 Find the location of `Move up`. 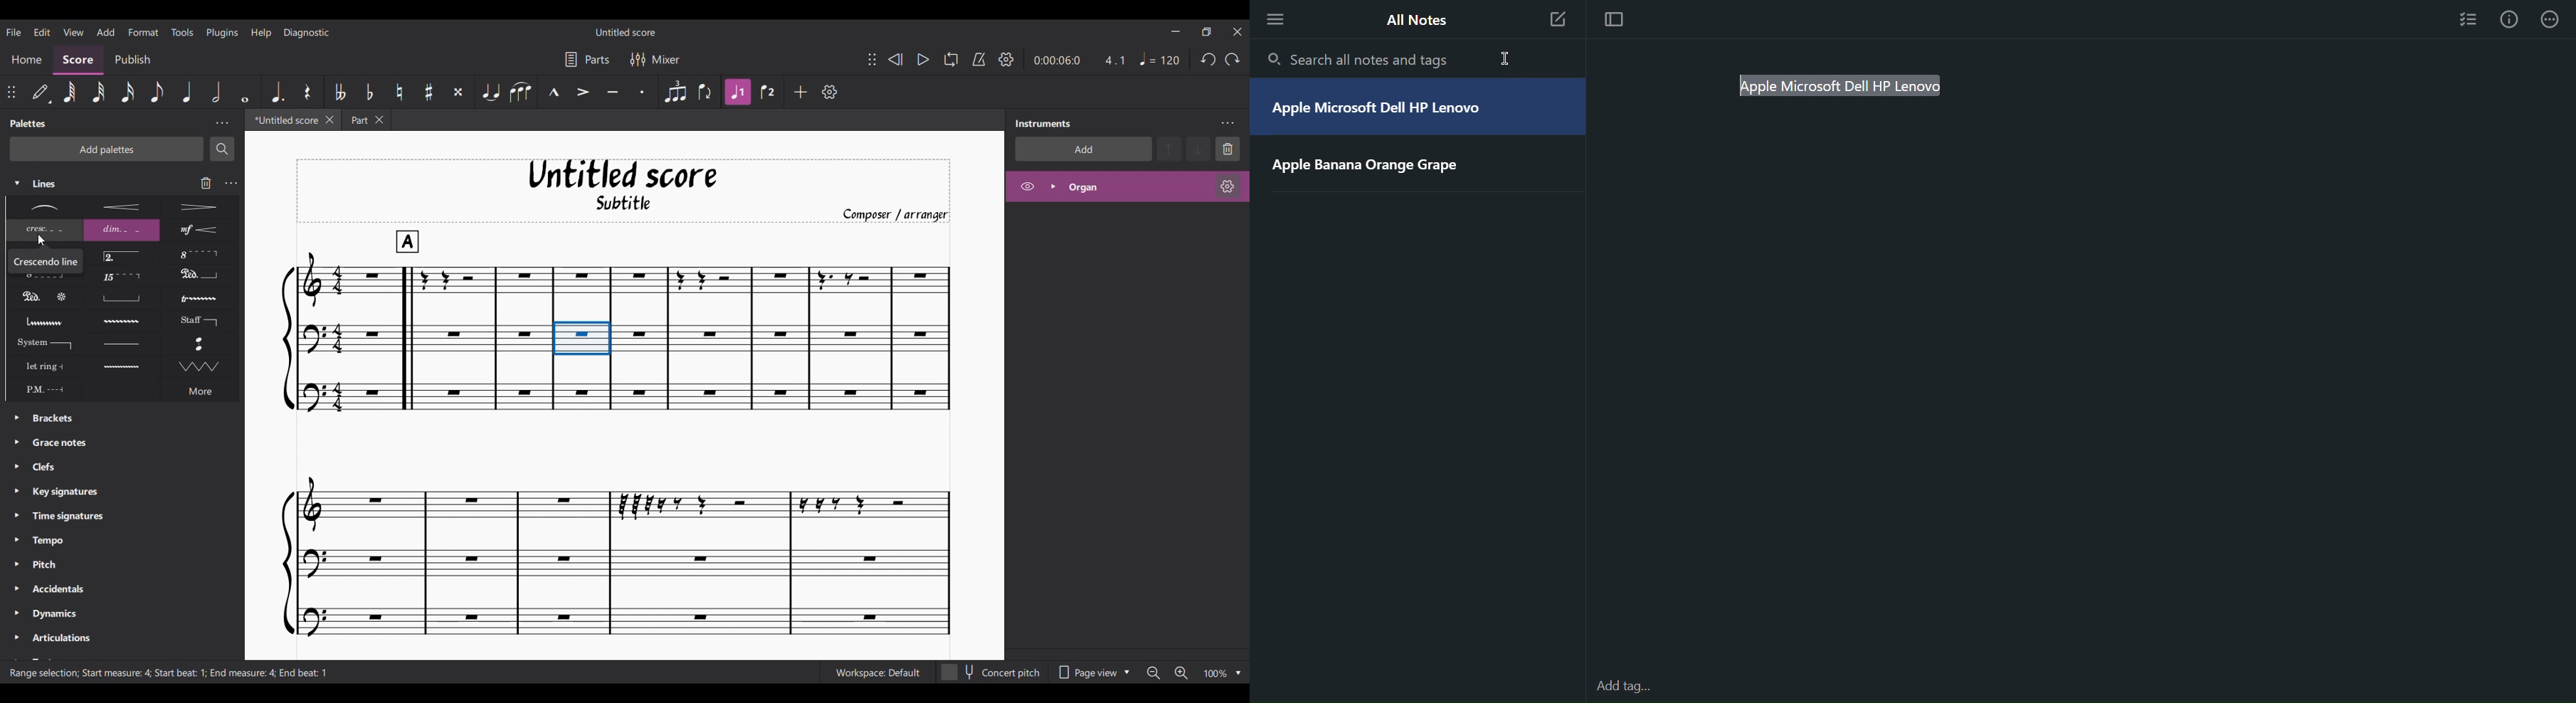

Move up is located at coordinates (1169, 149).